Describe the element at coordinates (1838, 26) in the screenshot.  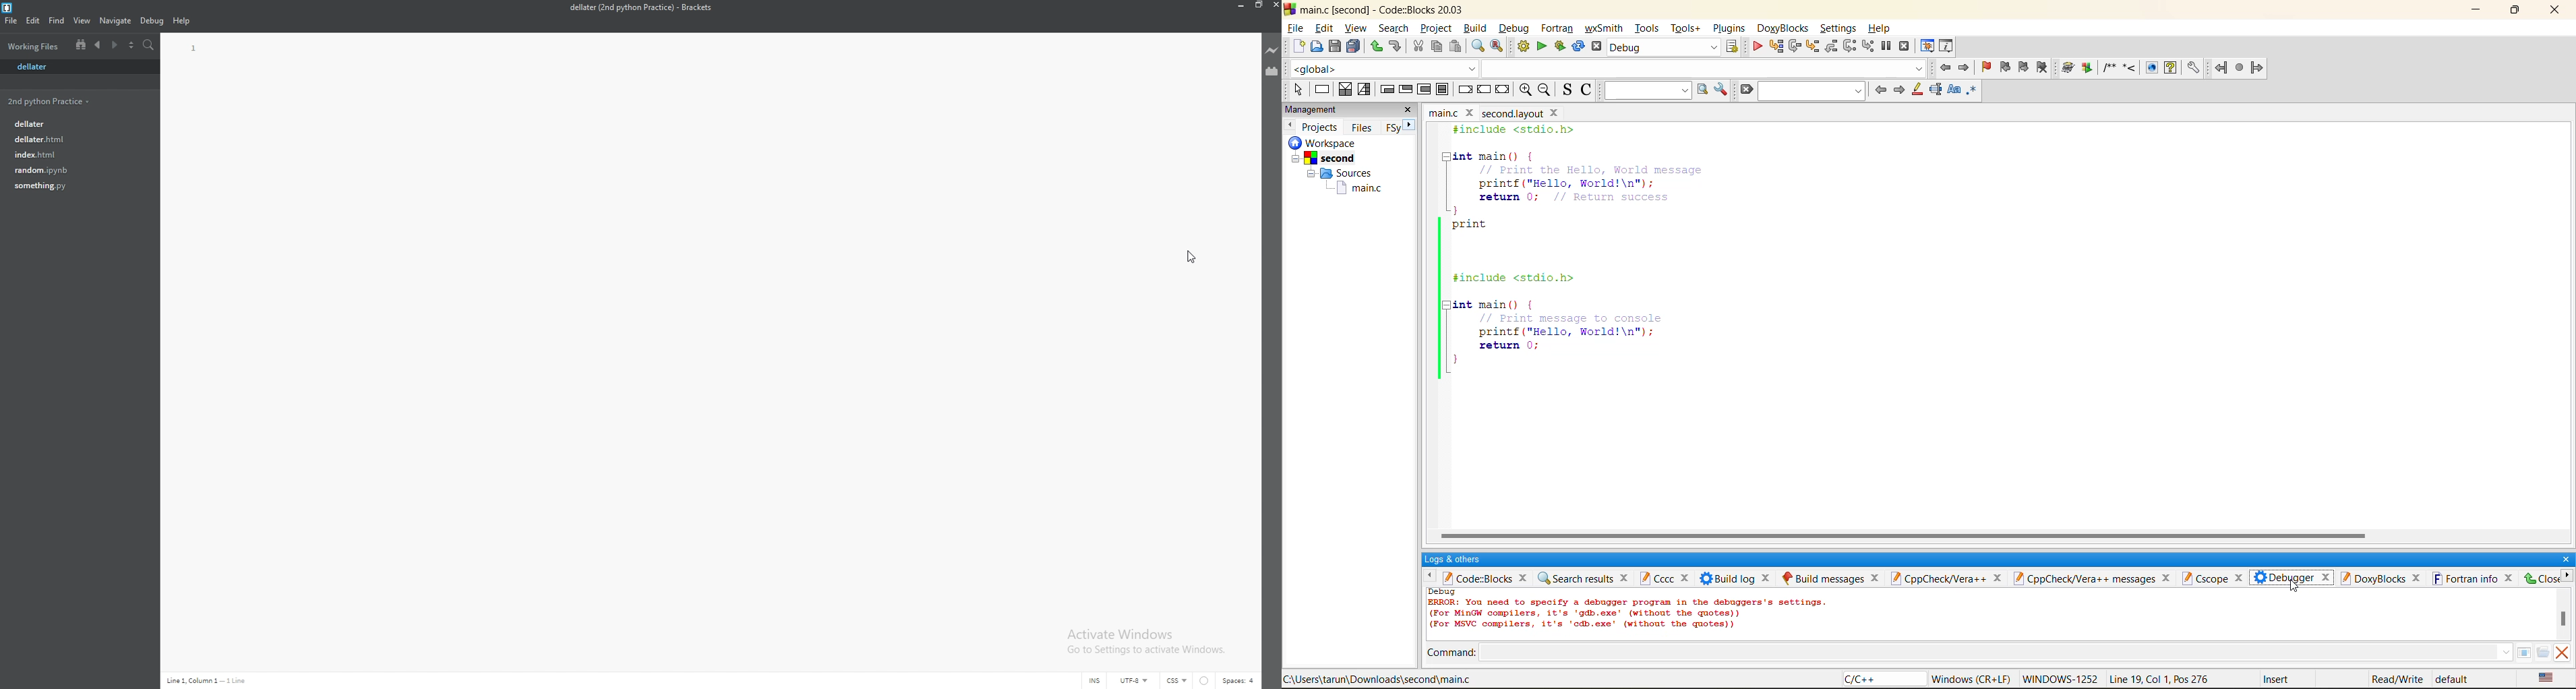
I see `settings` at that location.